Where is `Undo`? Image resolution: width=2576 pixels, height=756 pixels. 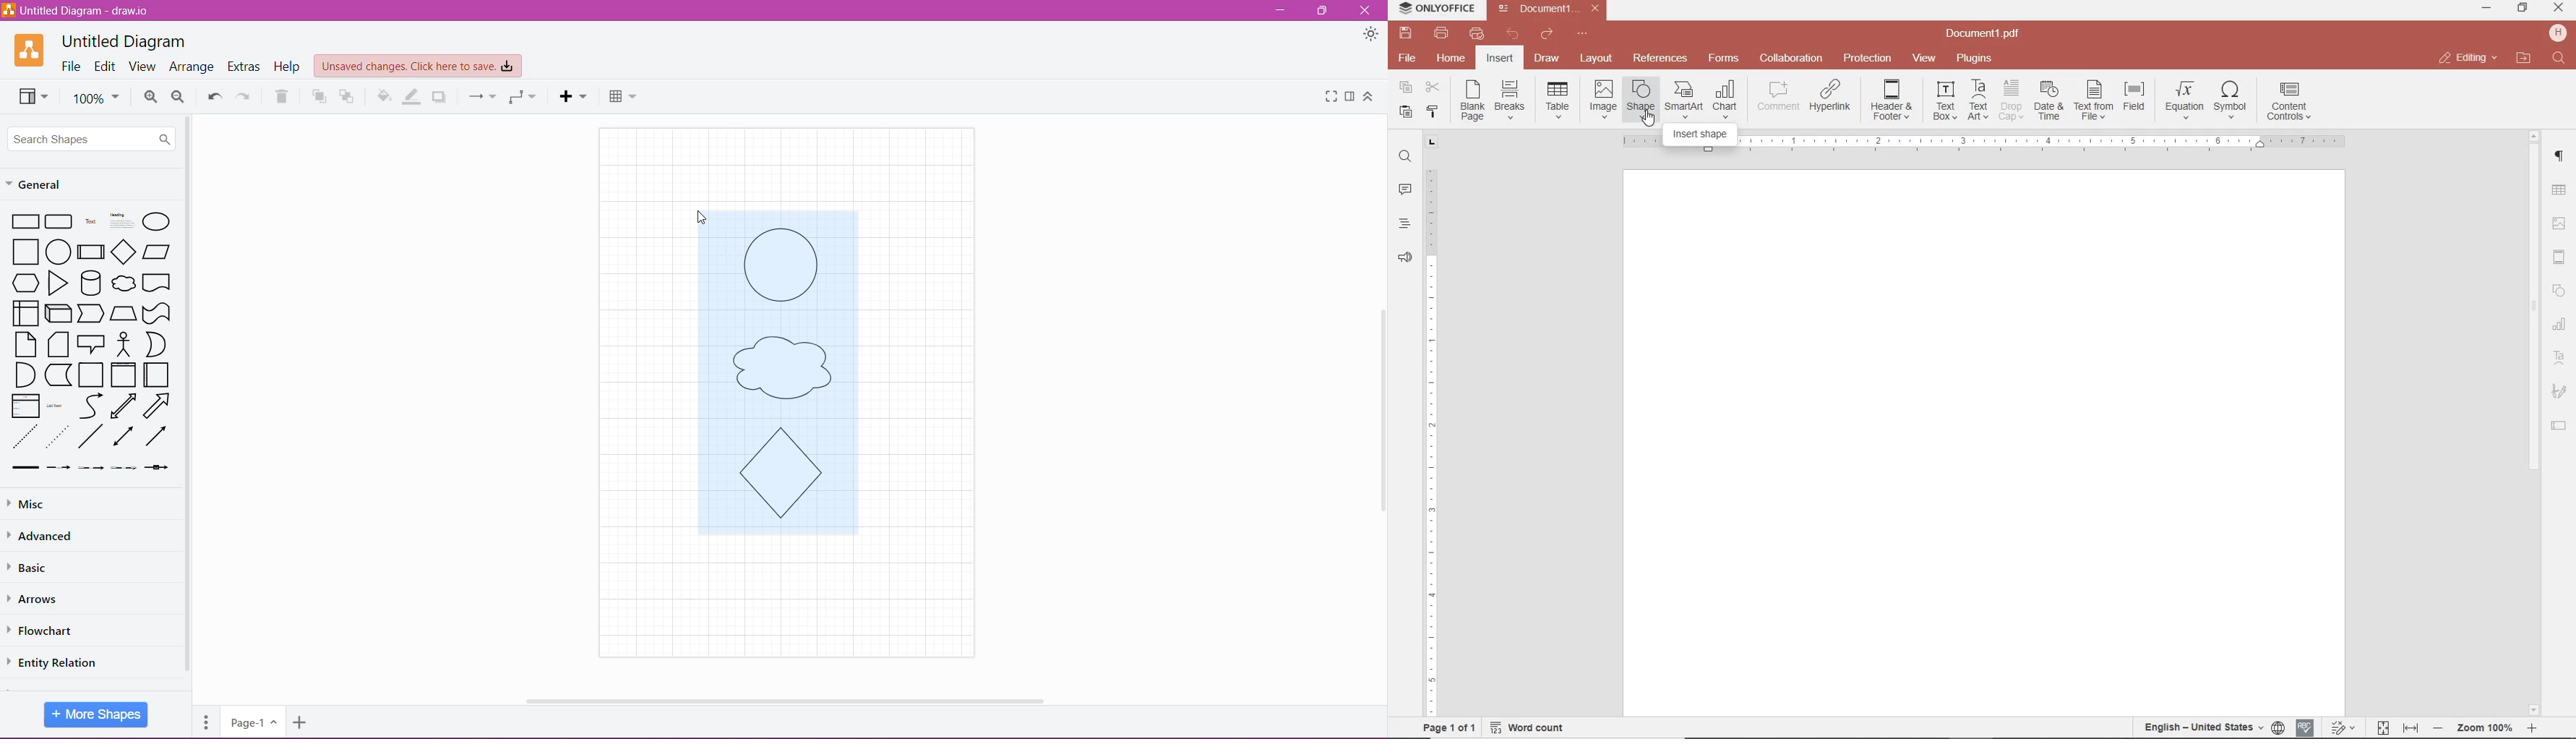 Undo is located at coordinates (213, 95).